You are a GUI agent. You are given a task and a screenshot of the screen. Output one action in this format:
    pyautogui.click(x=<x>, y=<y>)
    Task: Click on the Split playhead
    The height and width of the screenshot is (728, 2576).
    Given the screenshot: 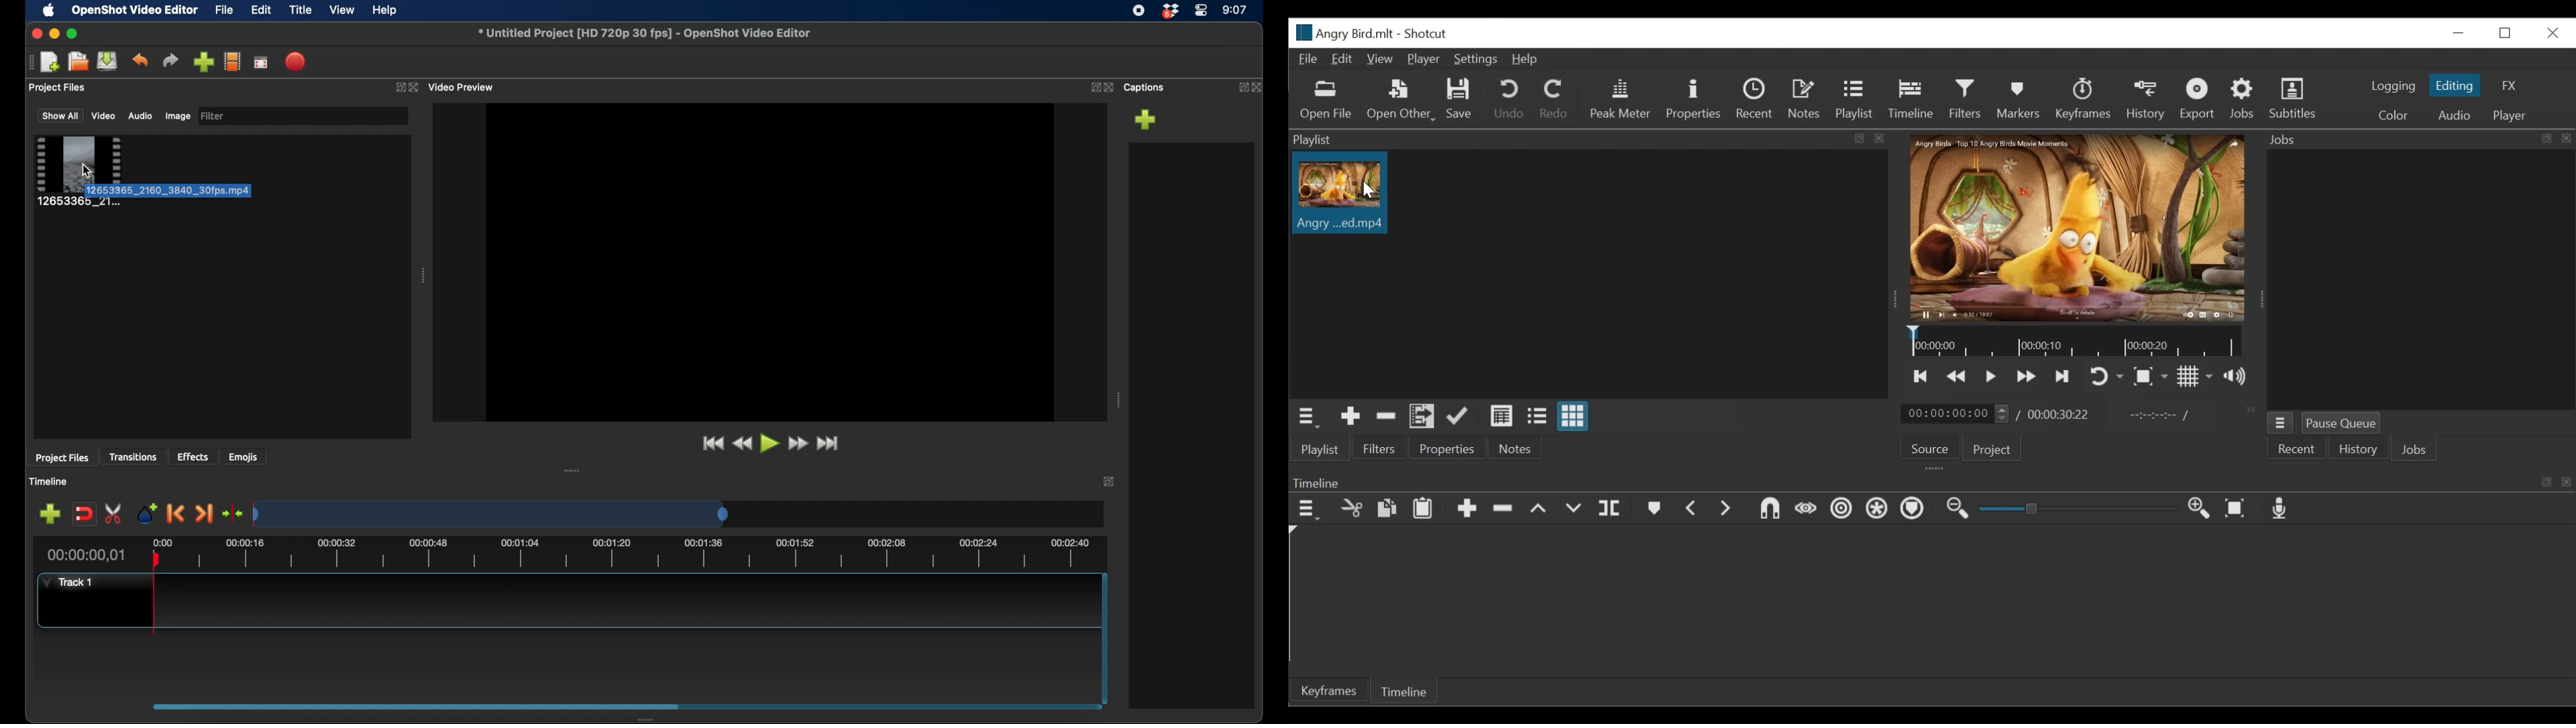 What is the action you would take?
    pyautogui.click(x=1611, y=509)
    